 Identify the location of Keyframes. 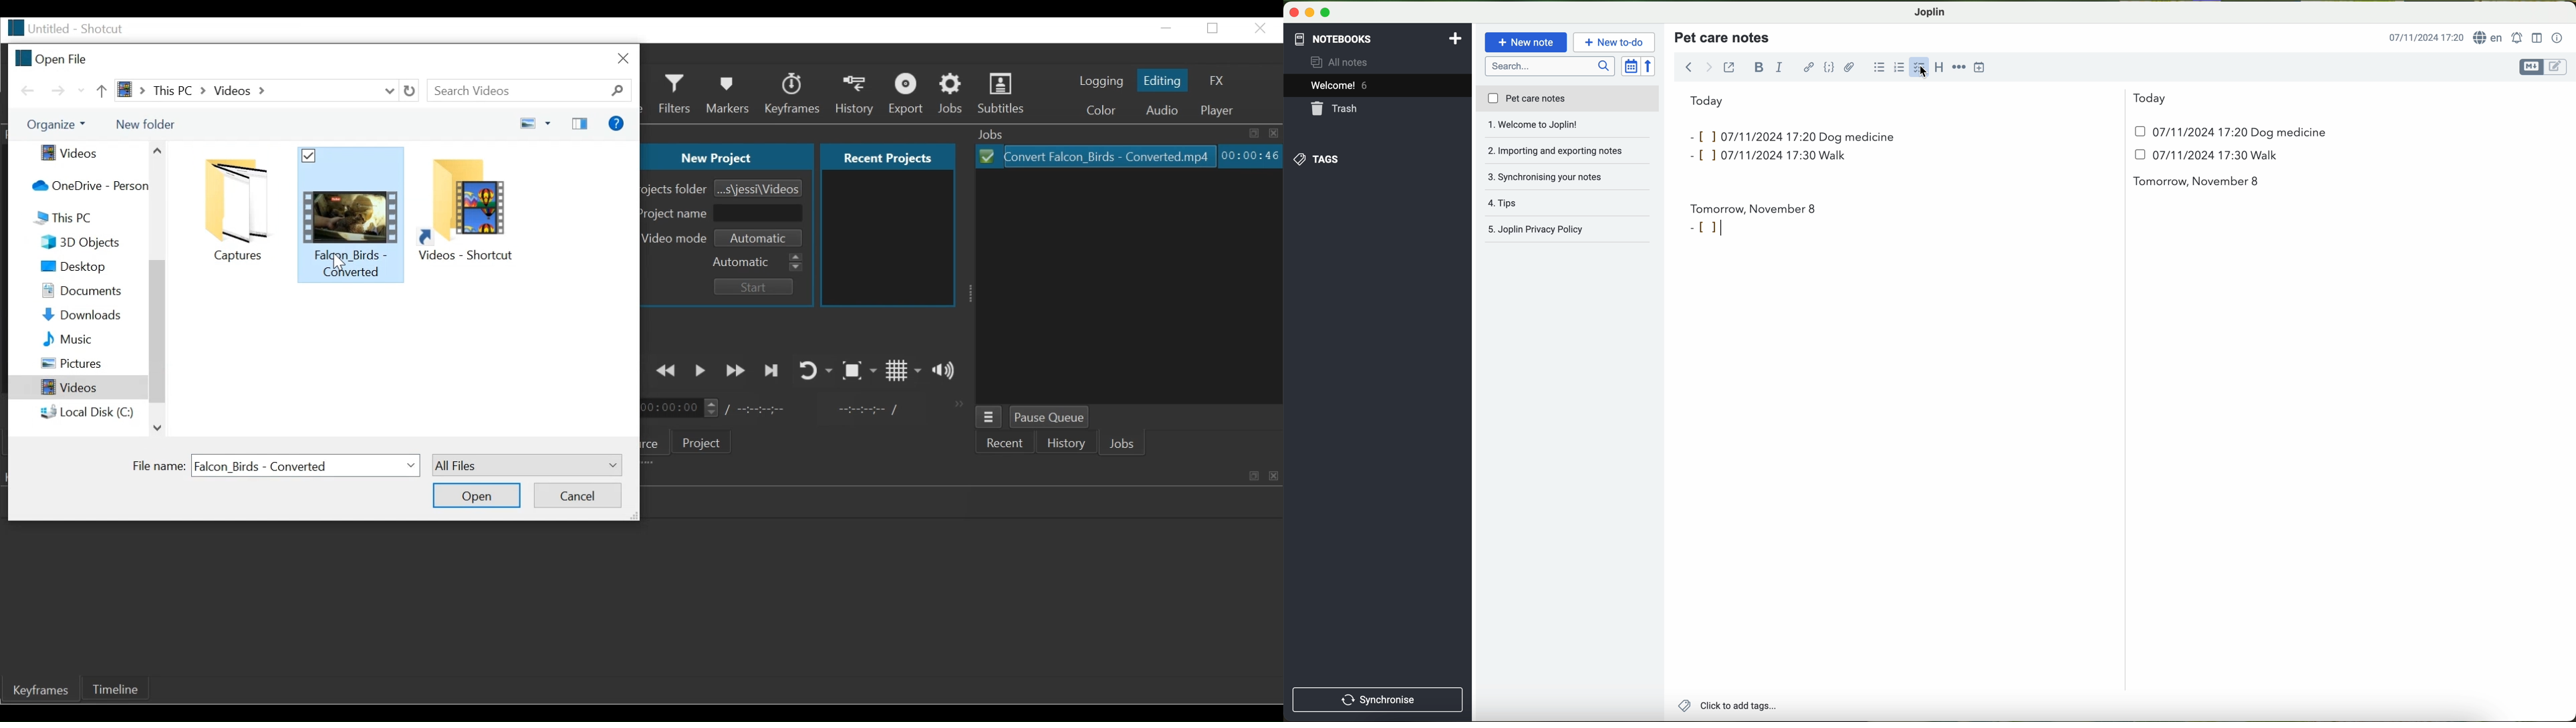
(795, 94).